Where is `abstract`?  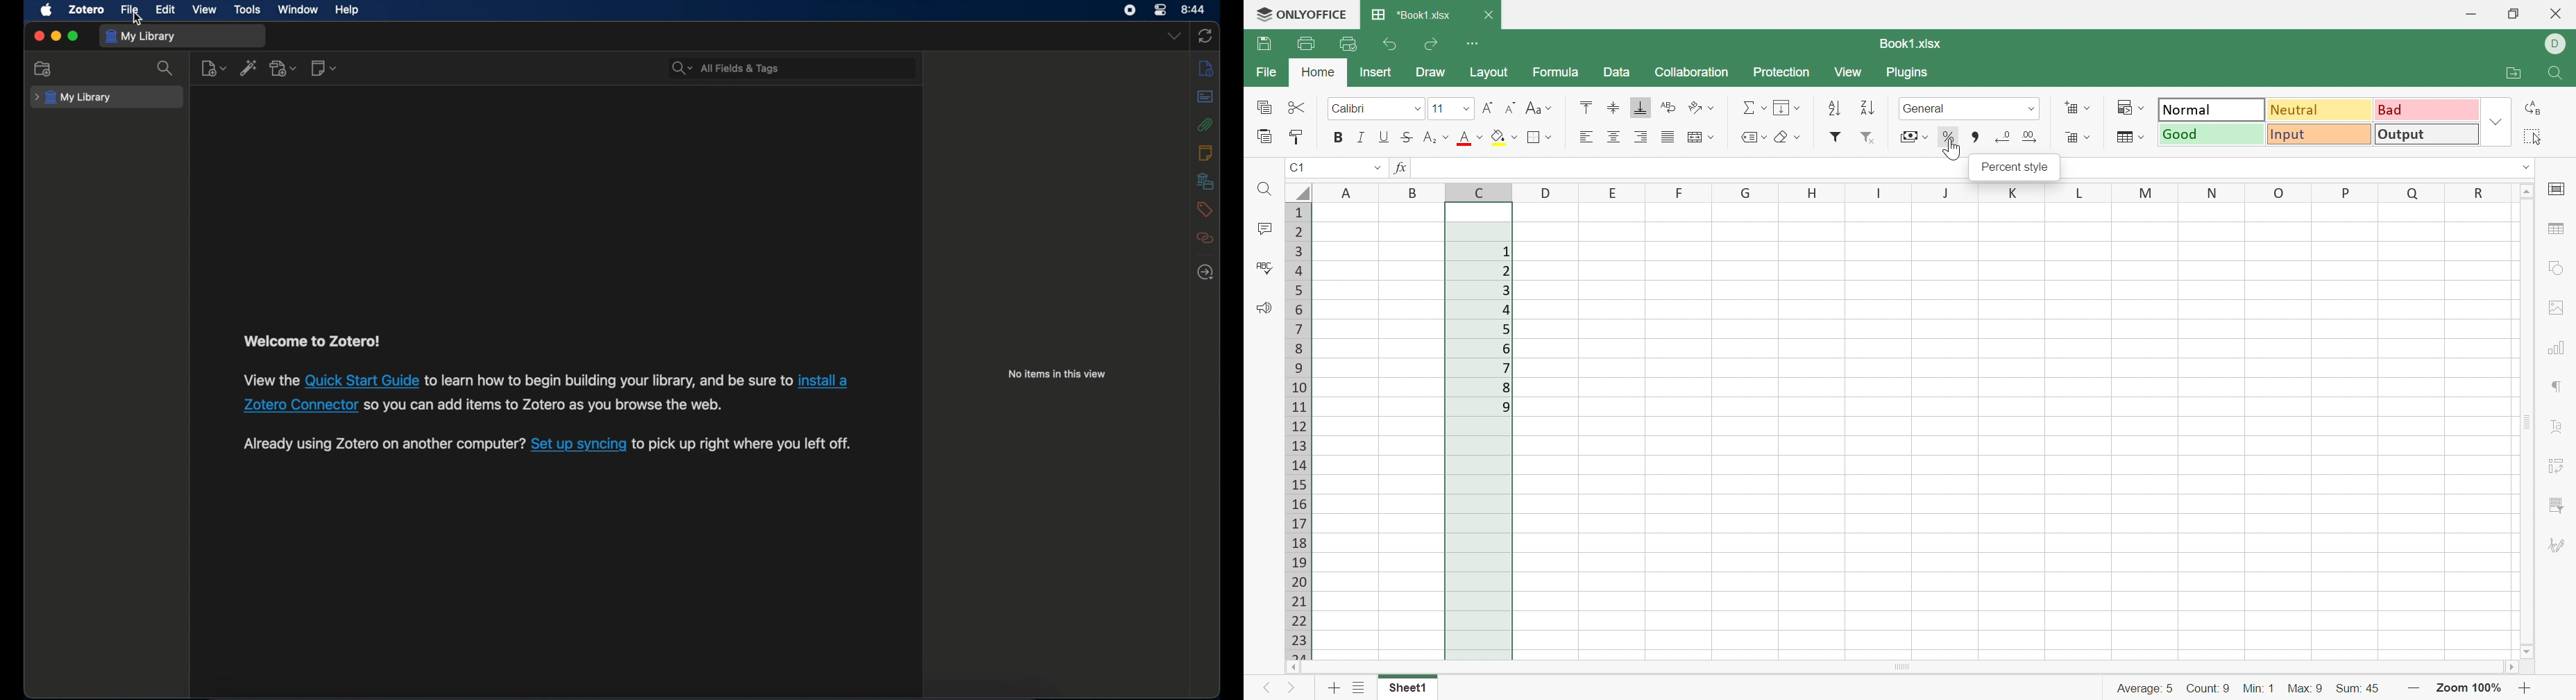
abstract is located at coordinates (1205, 97).